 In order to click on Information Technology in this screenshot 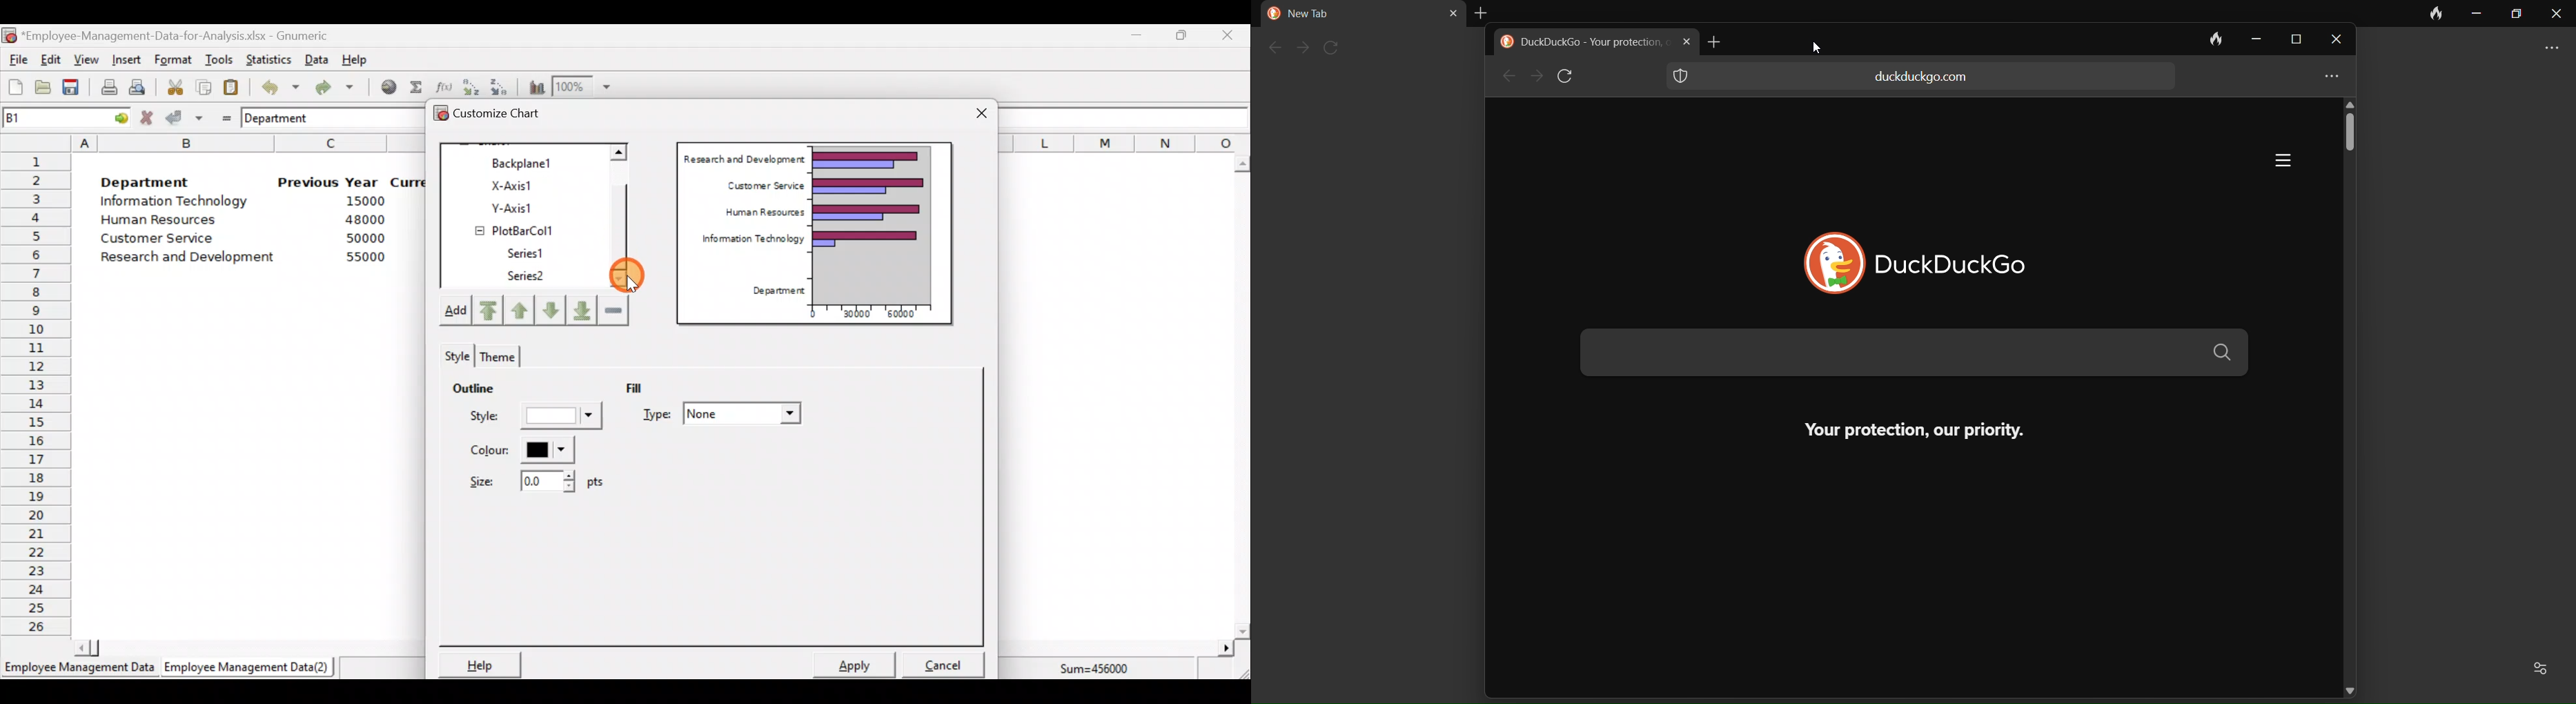, I will do `click(176, 201)`.